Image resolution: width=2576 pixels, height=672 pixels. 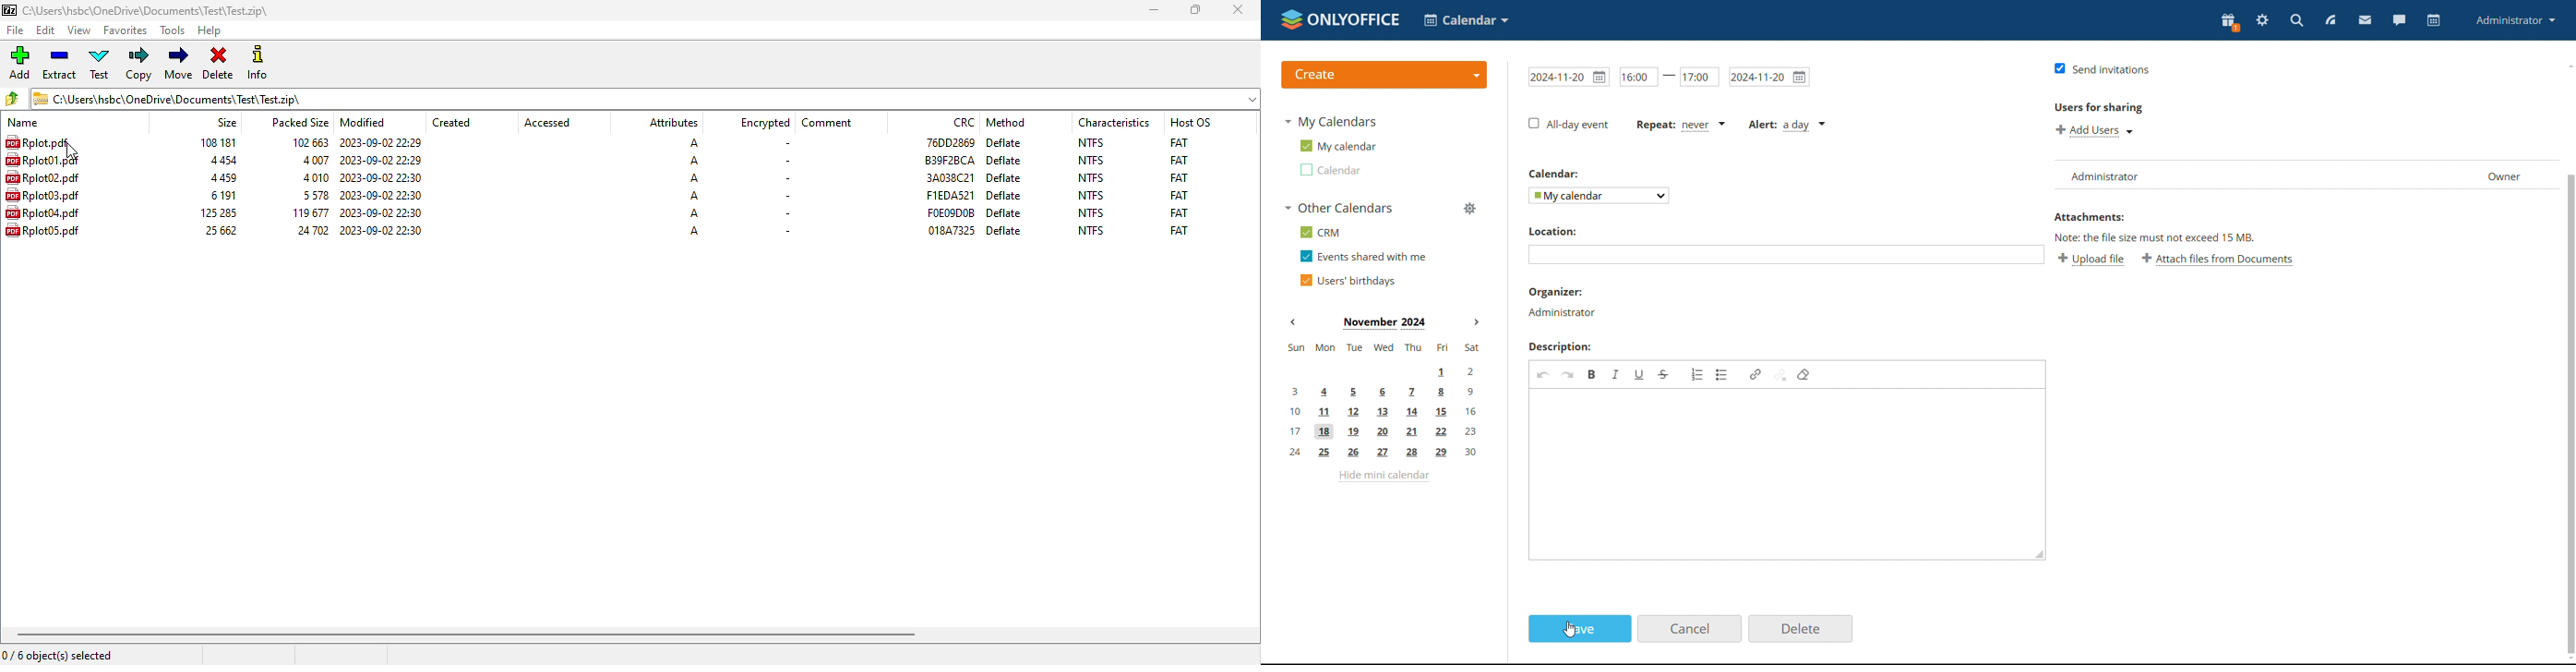 I want to click on NTFS, so click(x=1090, y=230).